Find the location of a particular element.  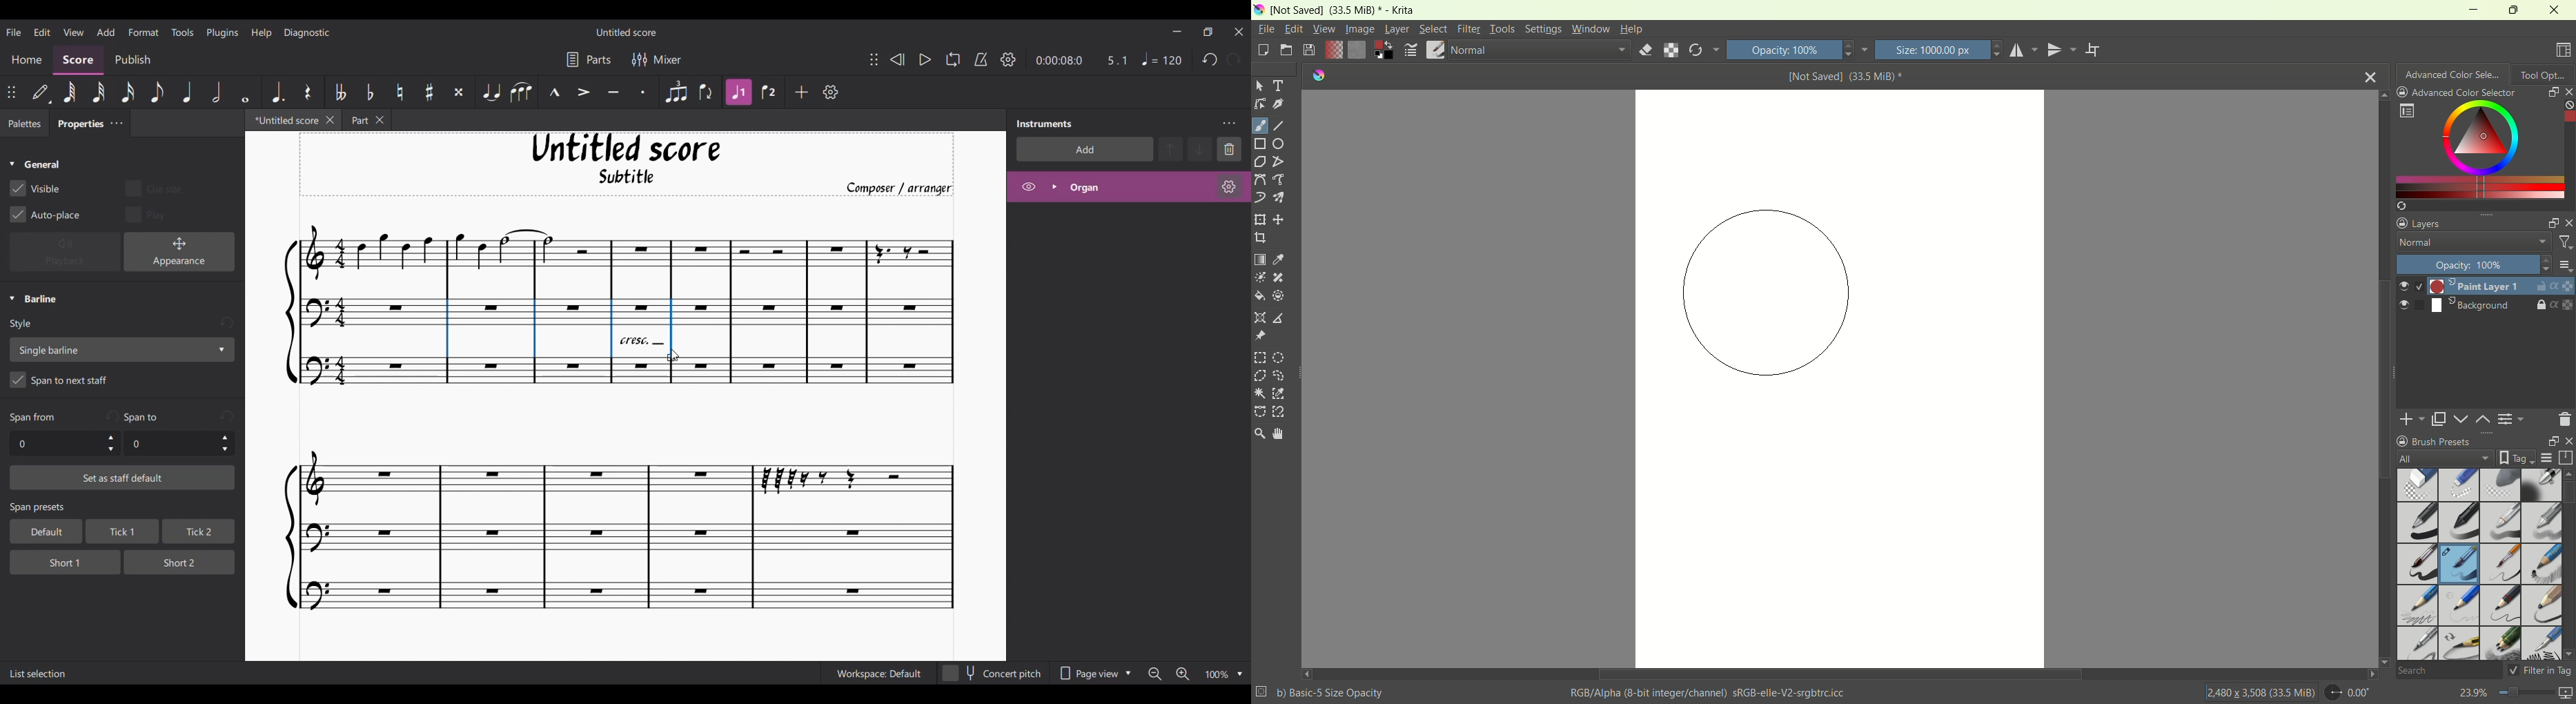

lock is located at coordinates (2541, 306).